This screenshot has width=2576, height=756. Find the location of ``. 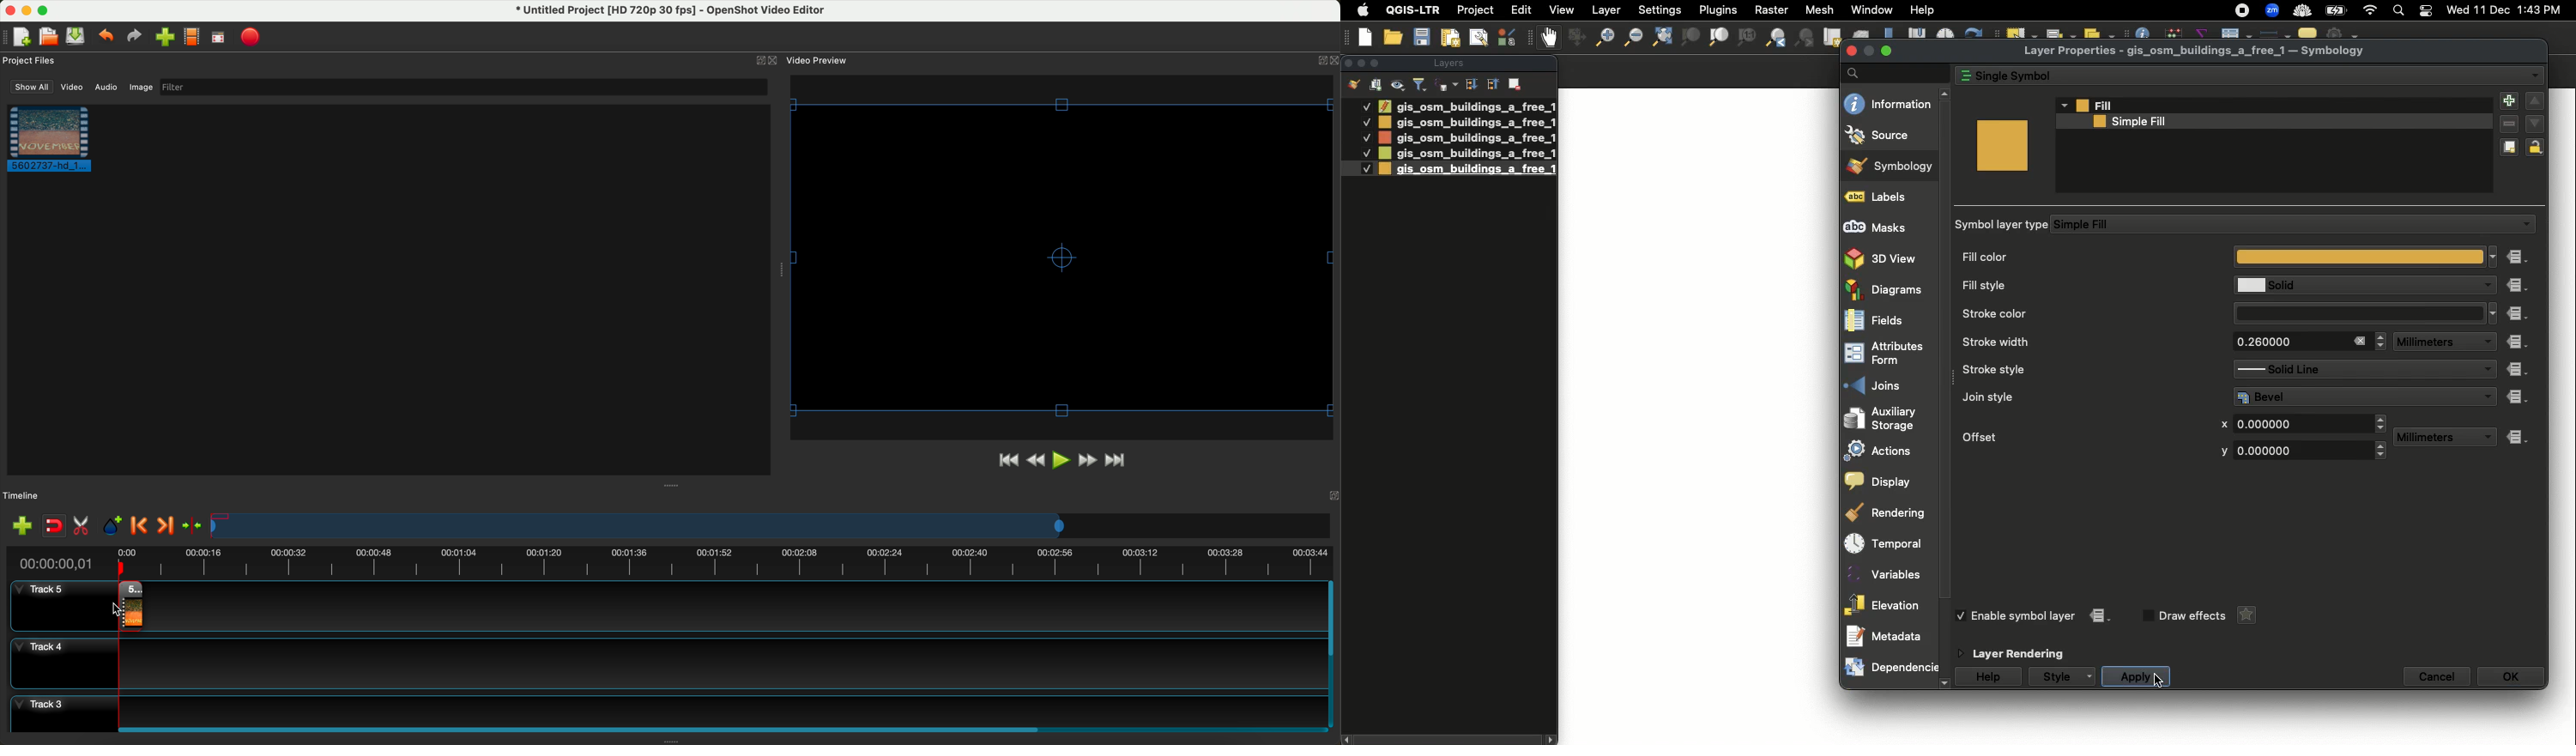

 is located at coordinates (1532, 37).